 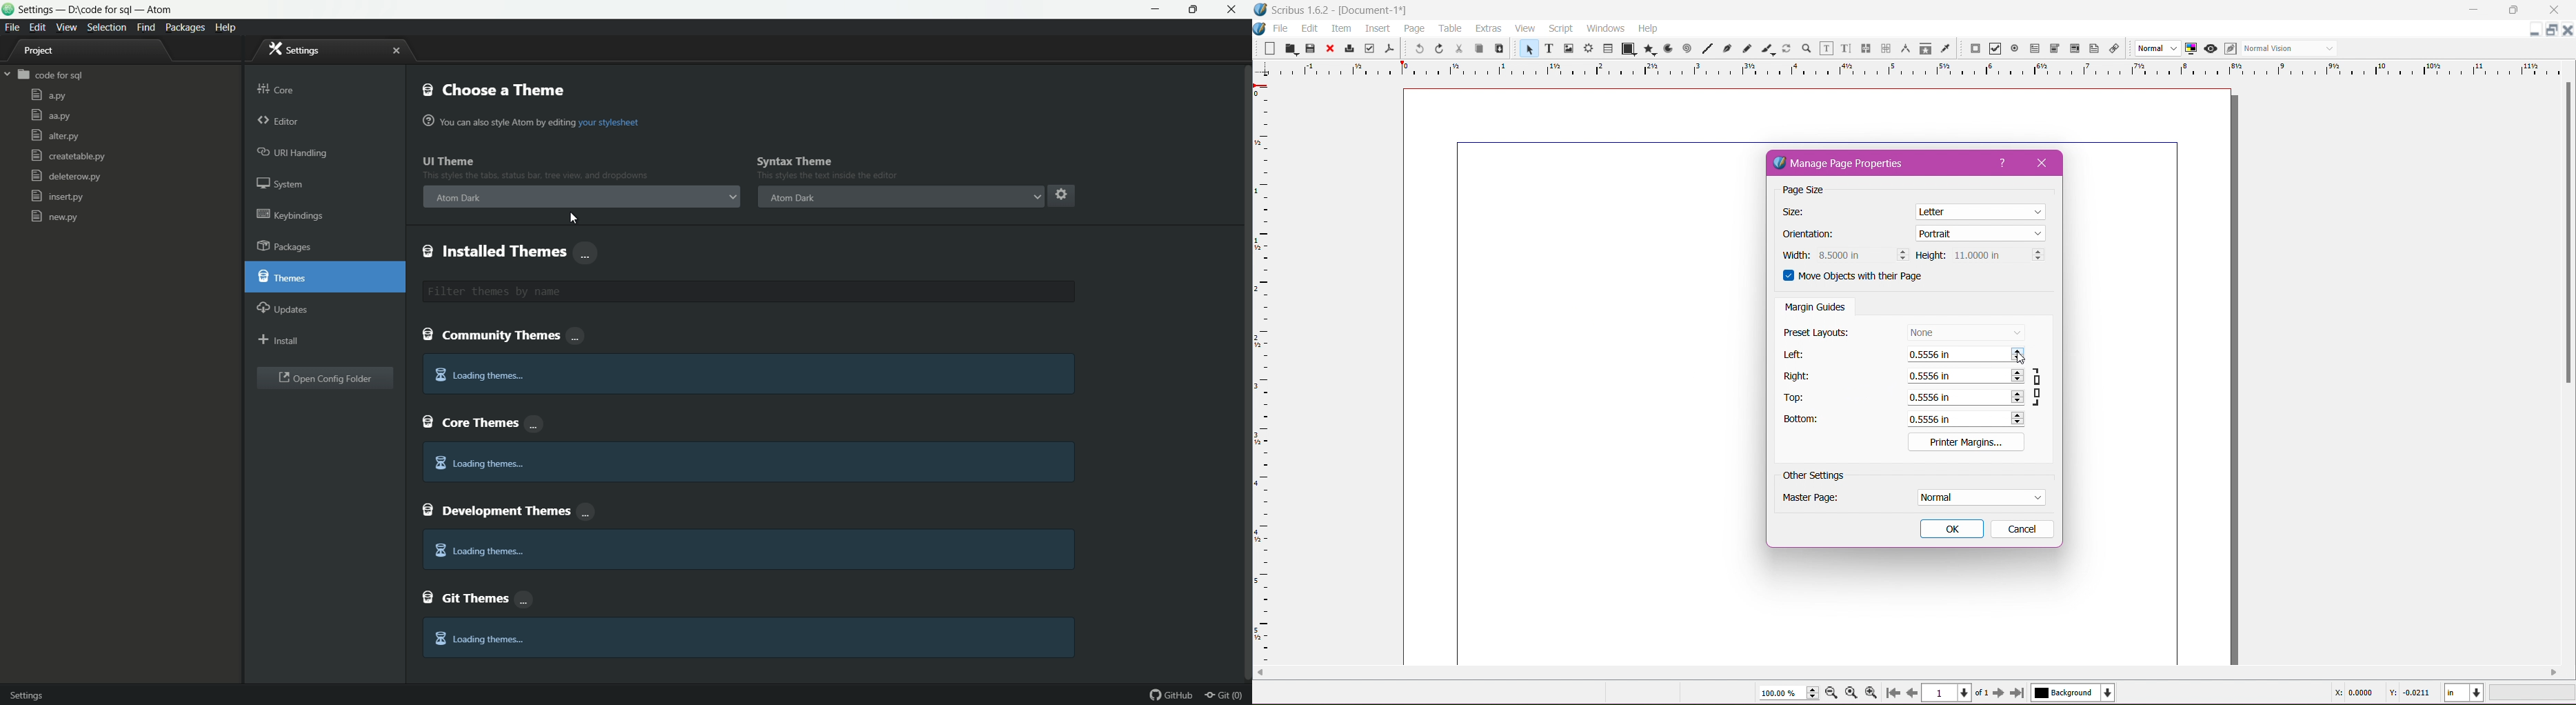 I want to click on Minimize, so click(x=2473, y=9).